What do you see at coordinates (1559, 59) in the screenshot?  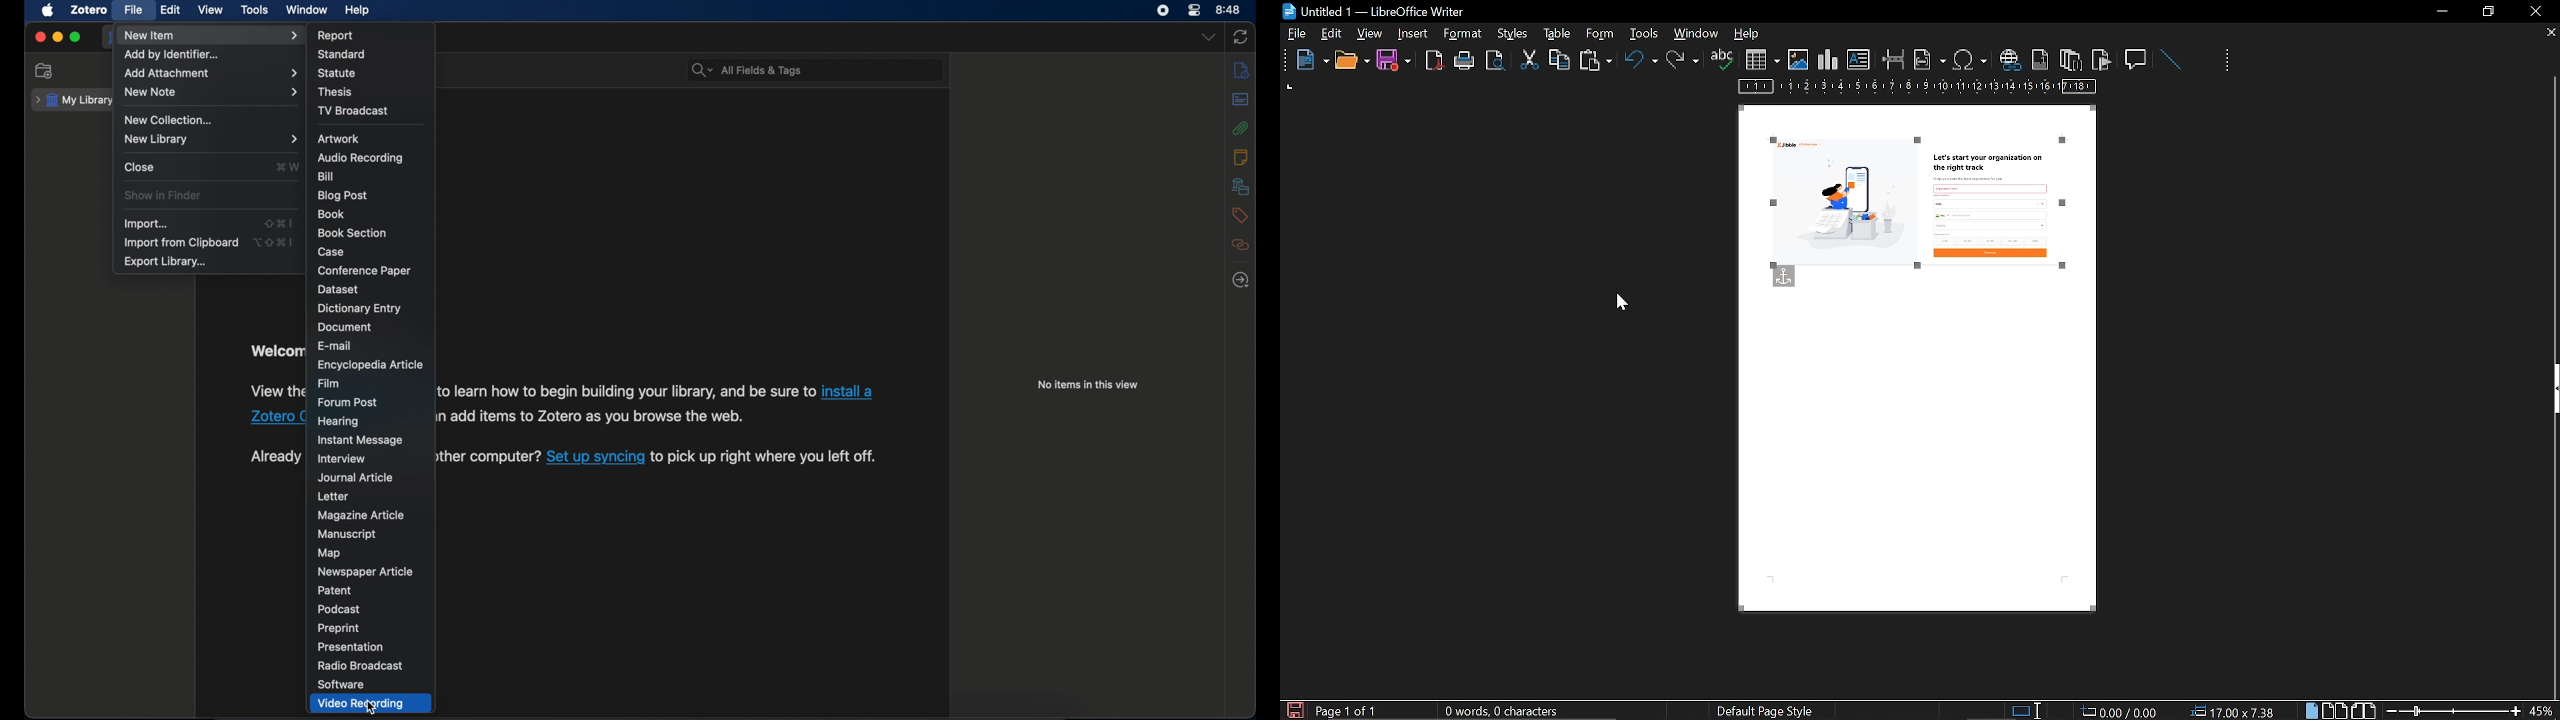 I see `copy` at bounding box center [1559, 59].